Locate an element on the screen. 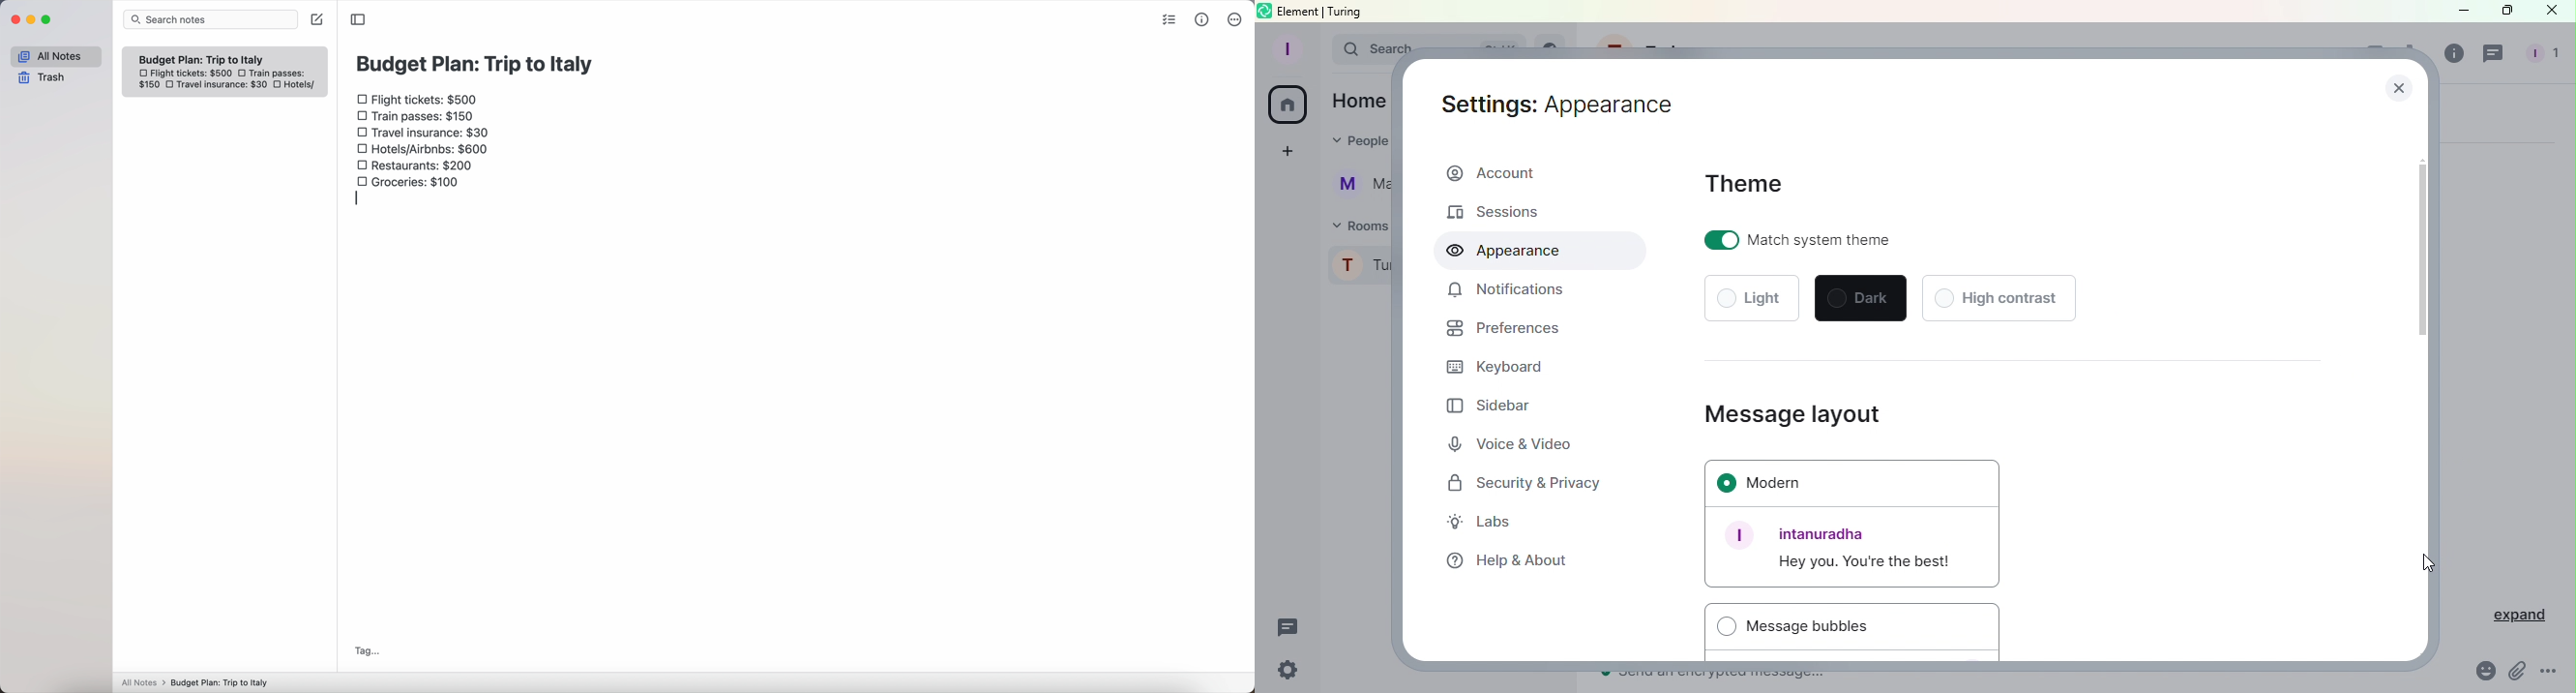 This screenshot has width=2576, height=700. hotels/airbnbs: $600 checkbox is located at coordinates (427, 147).